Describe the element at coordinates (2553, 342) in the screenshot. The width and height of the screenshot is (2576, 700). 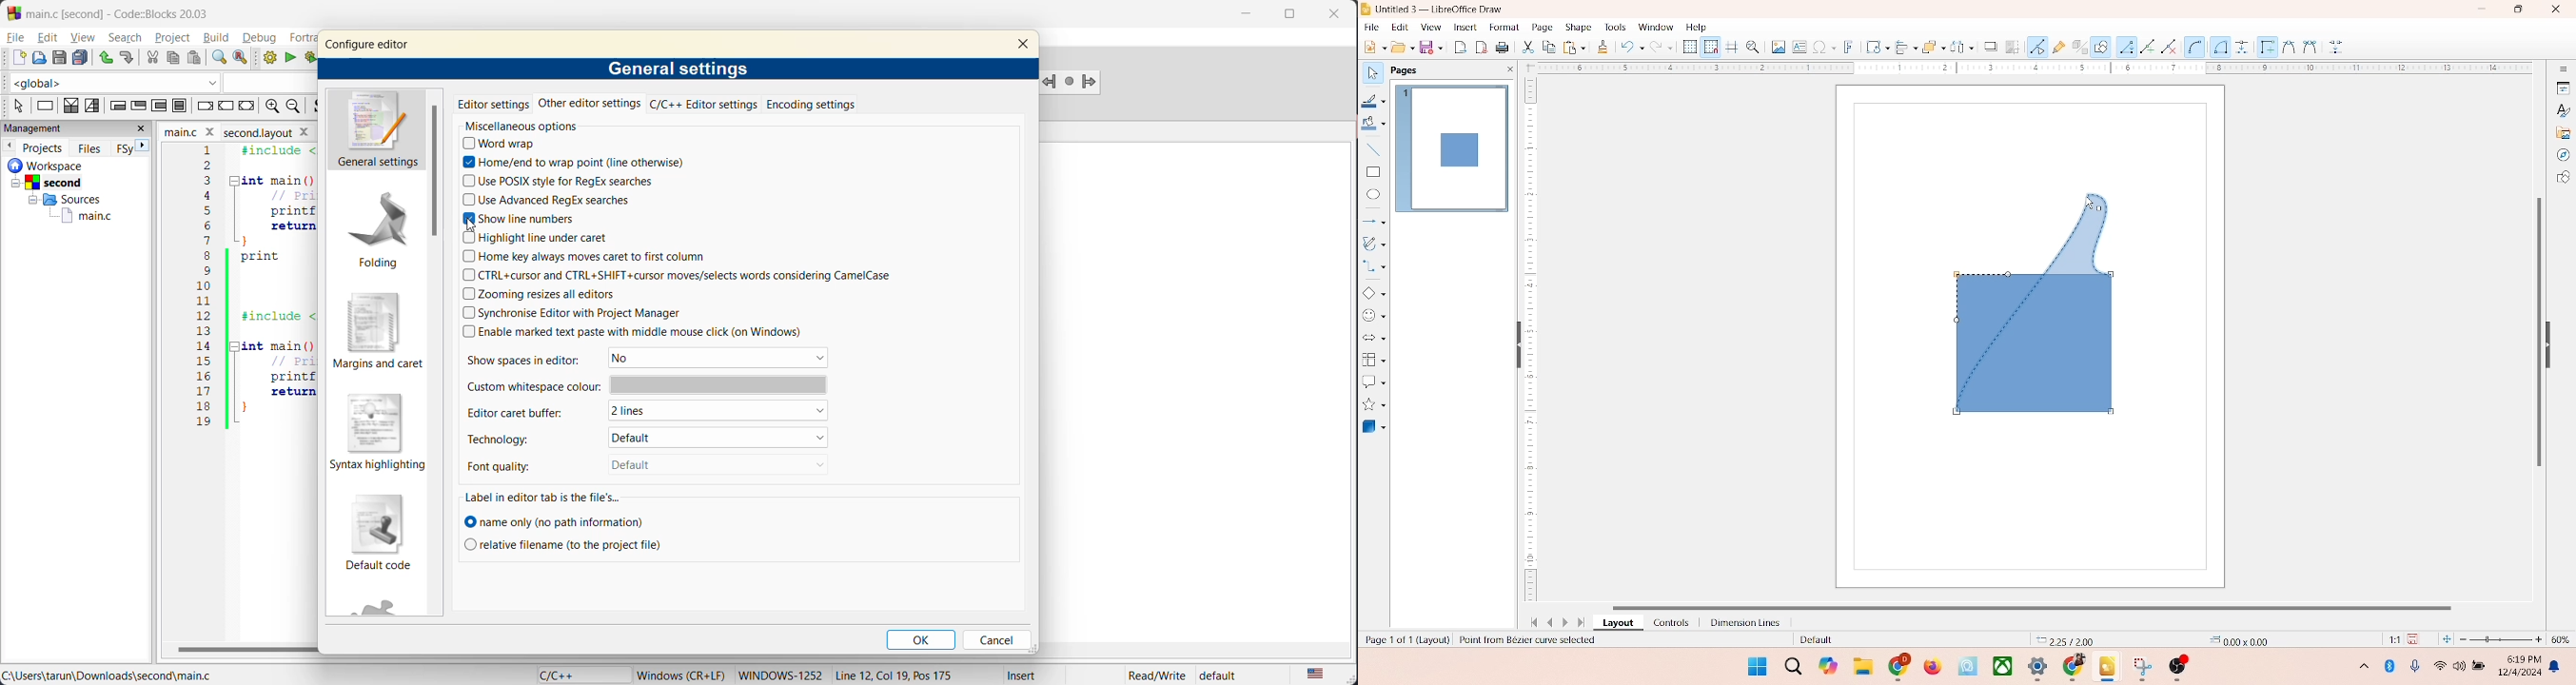
I see `hide` at that location.